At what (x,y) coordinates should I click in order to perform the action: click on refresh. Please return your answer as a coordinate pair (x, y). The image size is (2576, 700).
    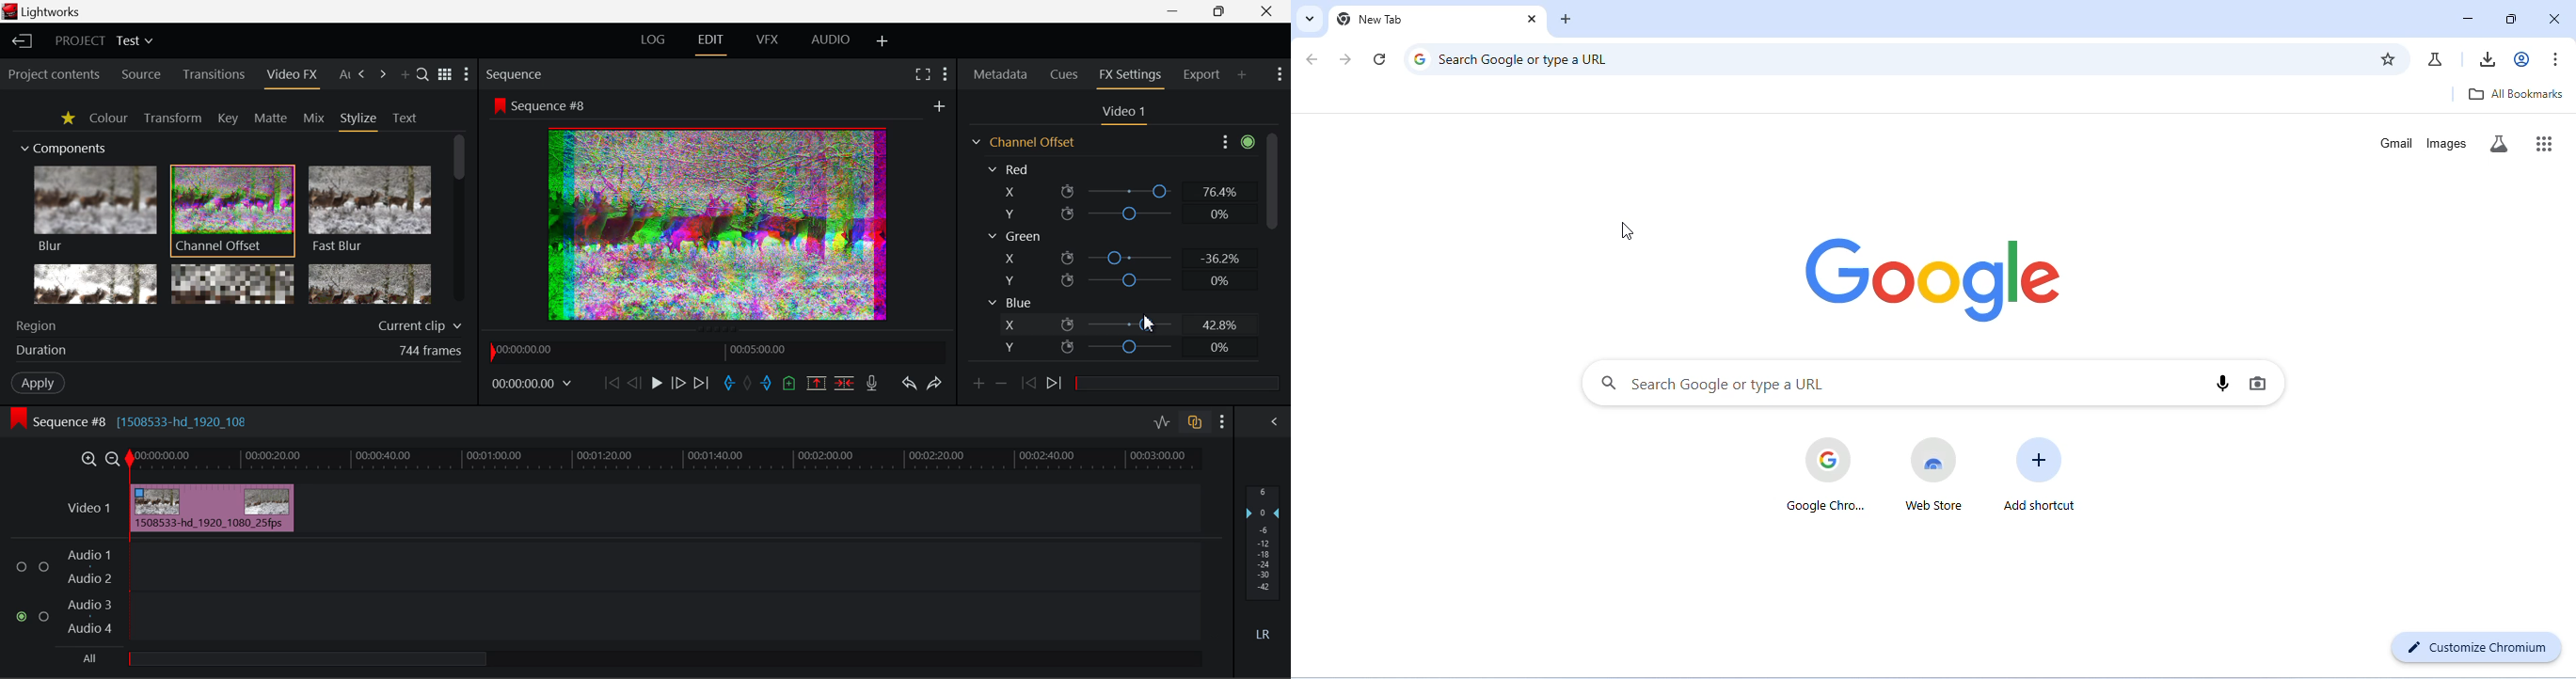
    Looking at the image, I should click on (1382, 58).